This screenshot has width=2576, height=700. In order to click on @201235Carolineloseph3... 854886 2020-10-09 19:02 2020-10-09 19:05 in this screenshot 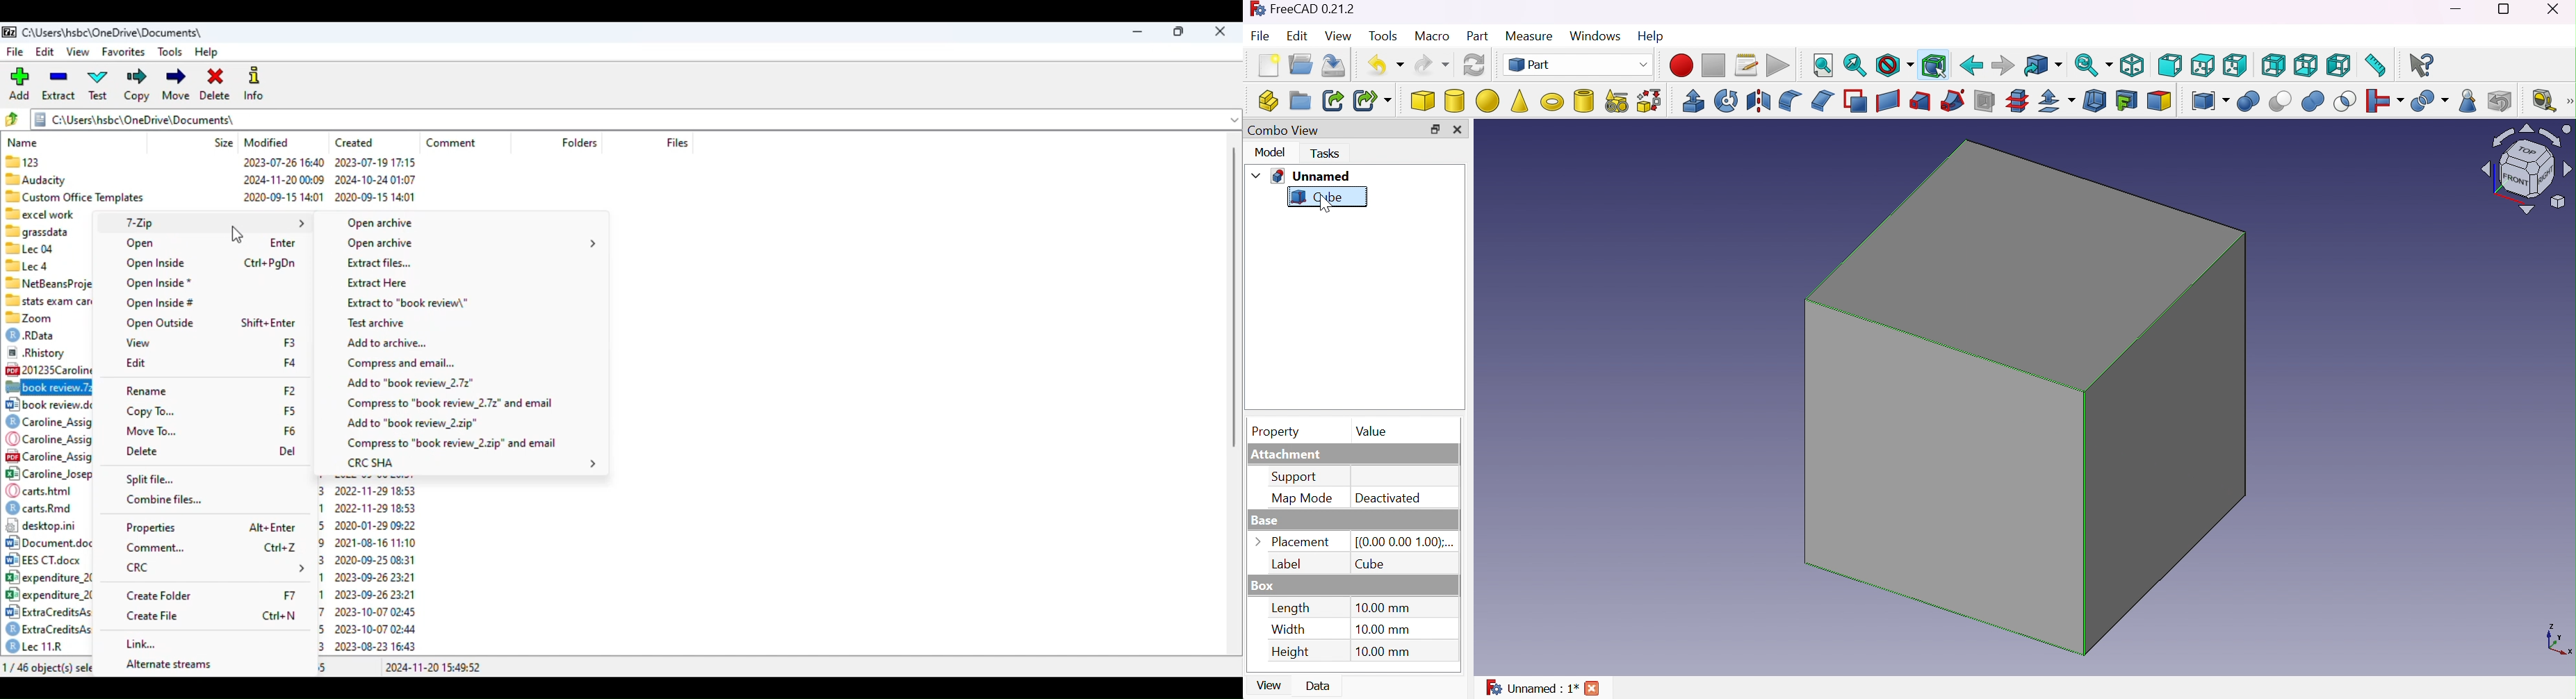, I will do `click(49, 369)`.